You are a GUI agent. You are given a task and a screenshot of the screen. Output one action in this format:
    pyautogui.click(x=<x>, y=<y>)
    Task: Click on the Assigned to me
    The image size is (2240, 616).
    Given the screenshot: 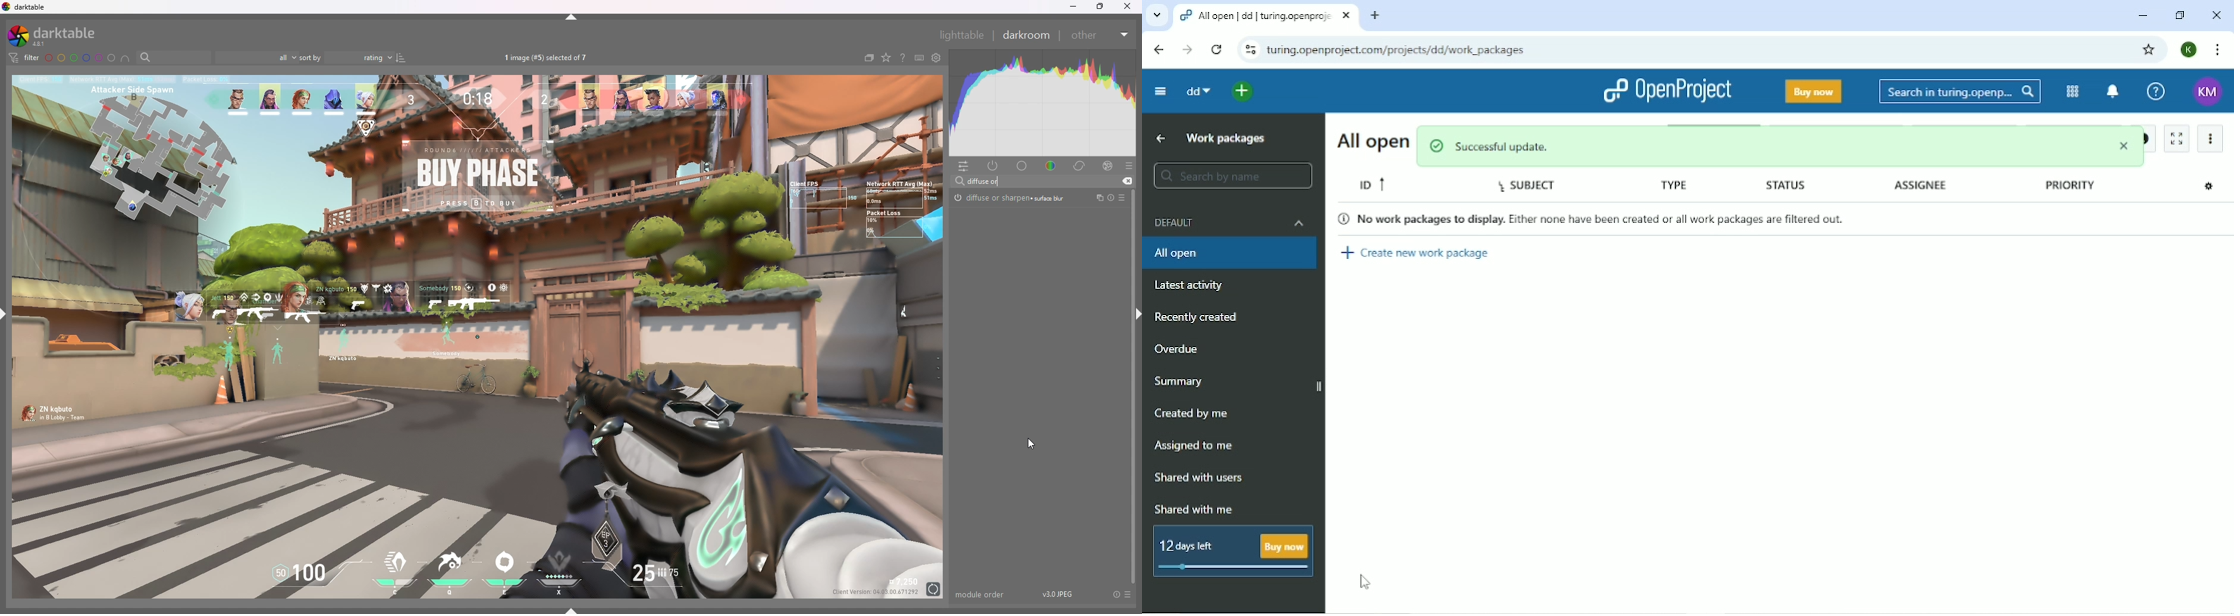 What is the action you would take?
    pyautogui.click(x=1193, y=446)
    